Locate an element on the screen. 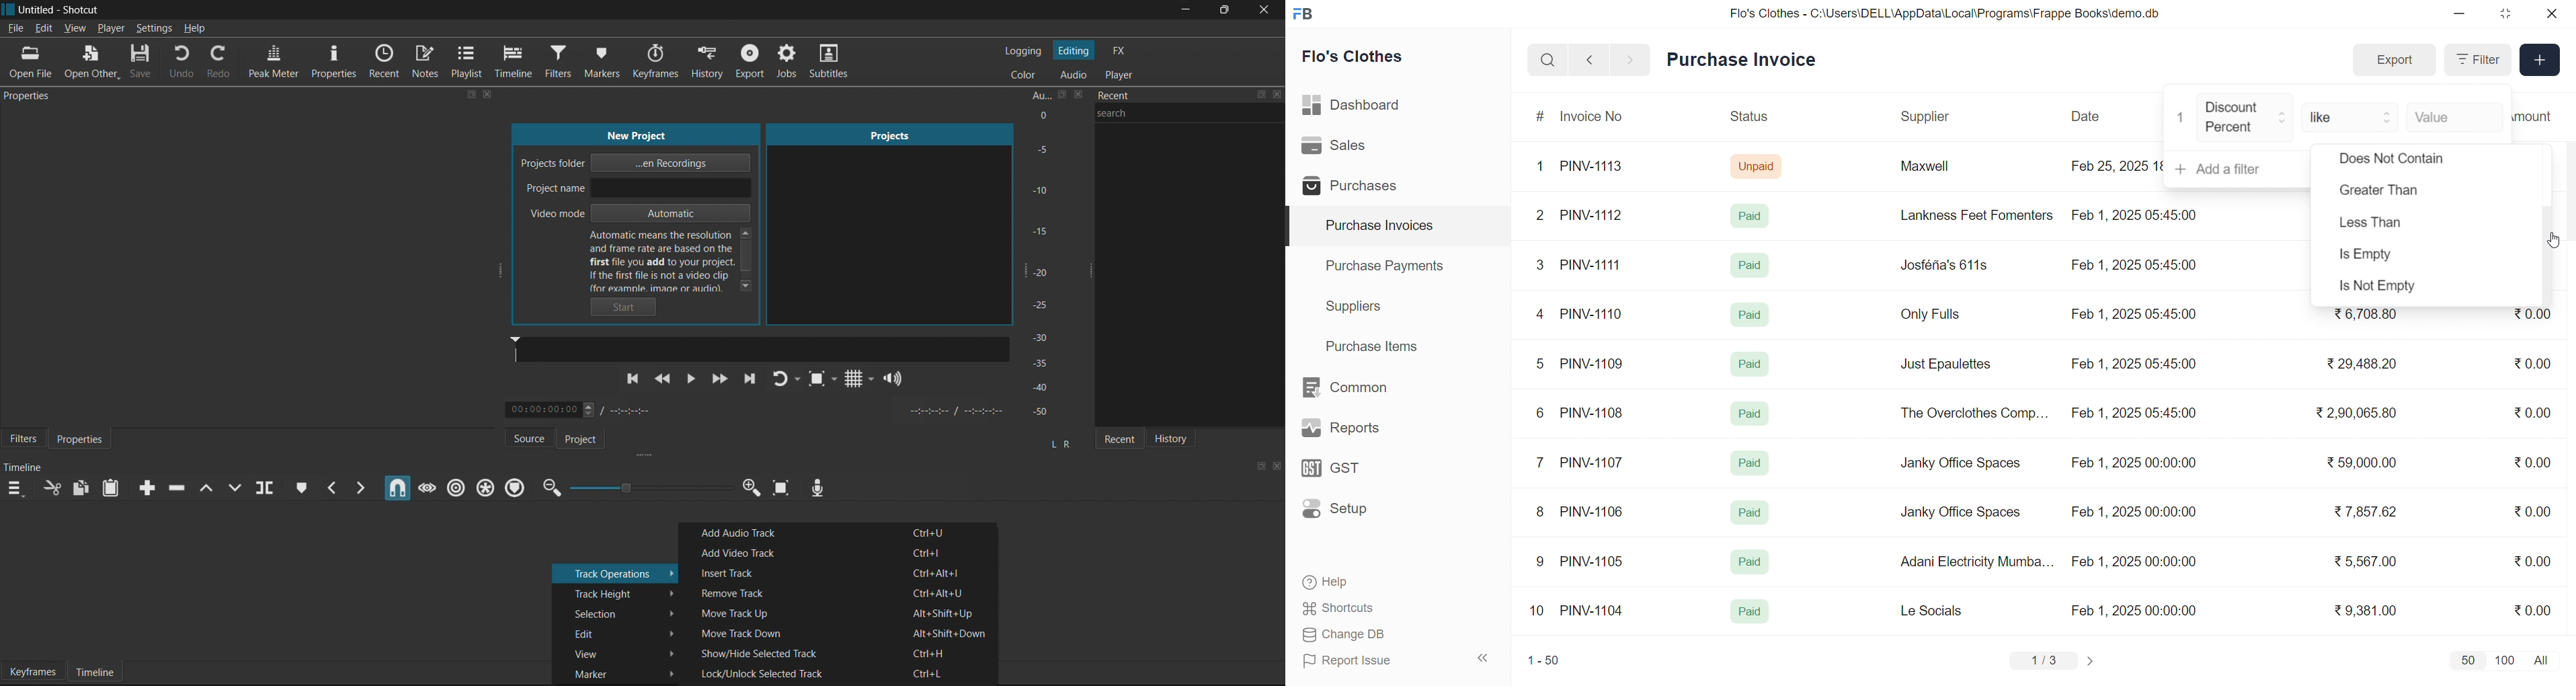 This screenshot has height=700, width=2576. Date is located at coordinates (2087, 116).